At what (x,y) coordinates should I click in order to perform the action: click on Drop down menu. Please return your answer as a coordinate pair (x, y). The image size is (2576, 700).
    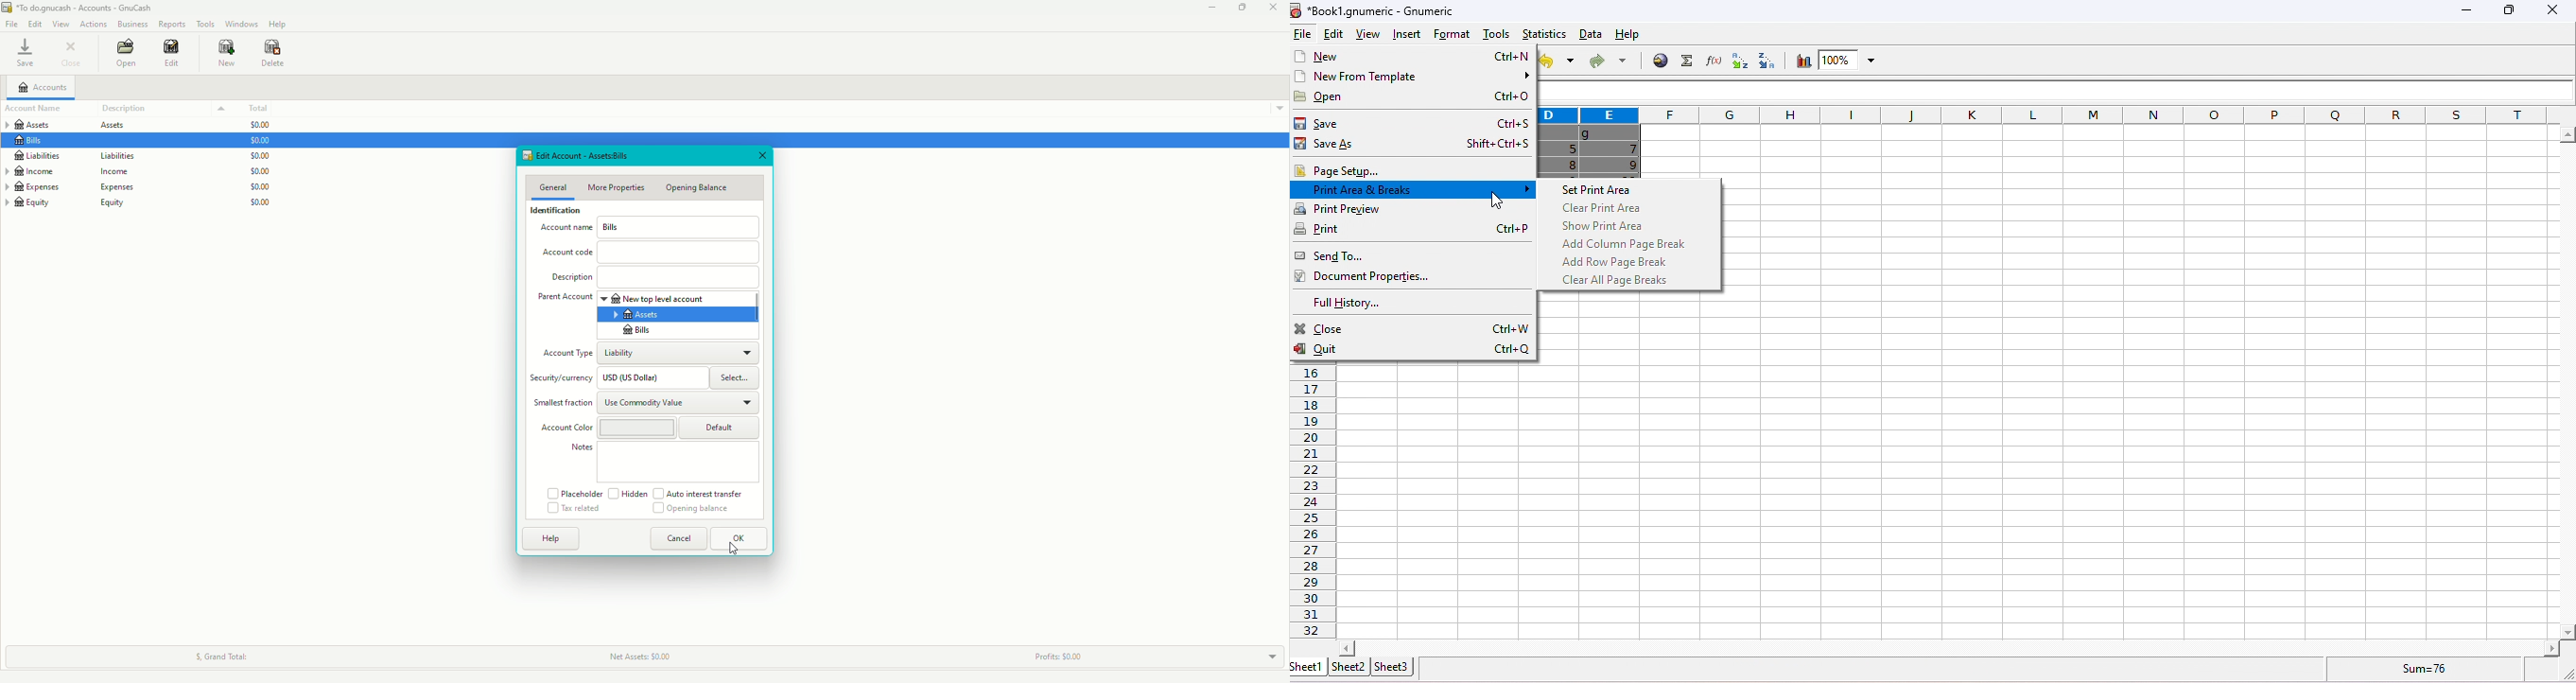
    Looking at the image, I should click on (1276, 106).